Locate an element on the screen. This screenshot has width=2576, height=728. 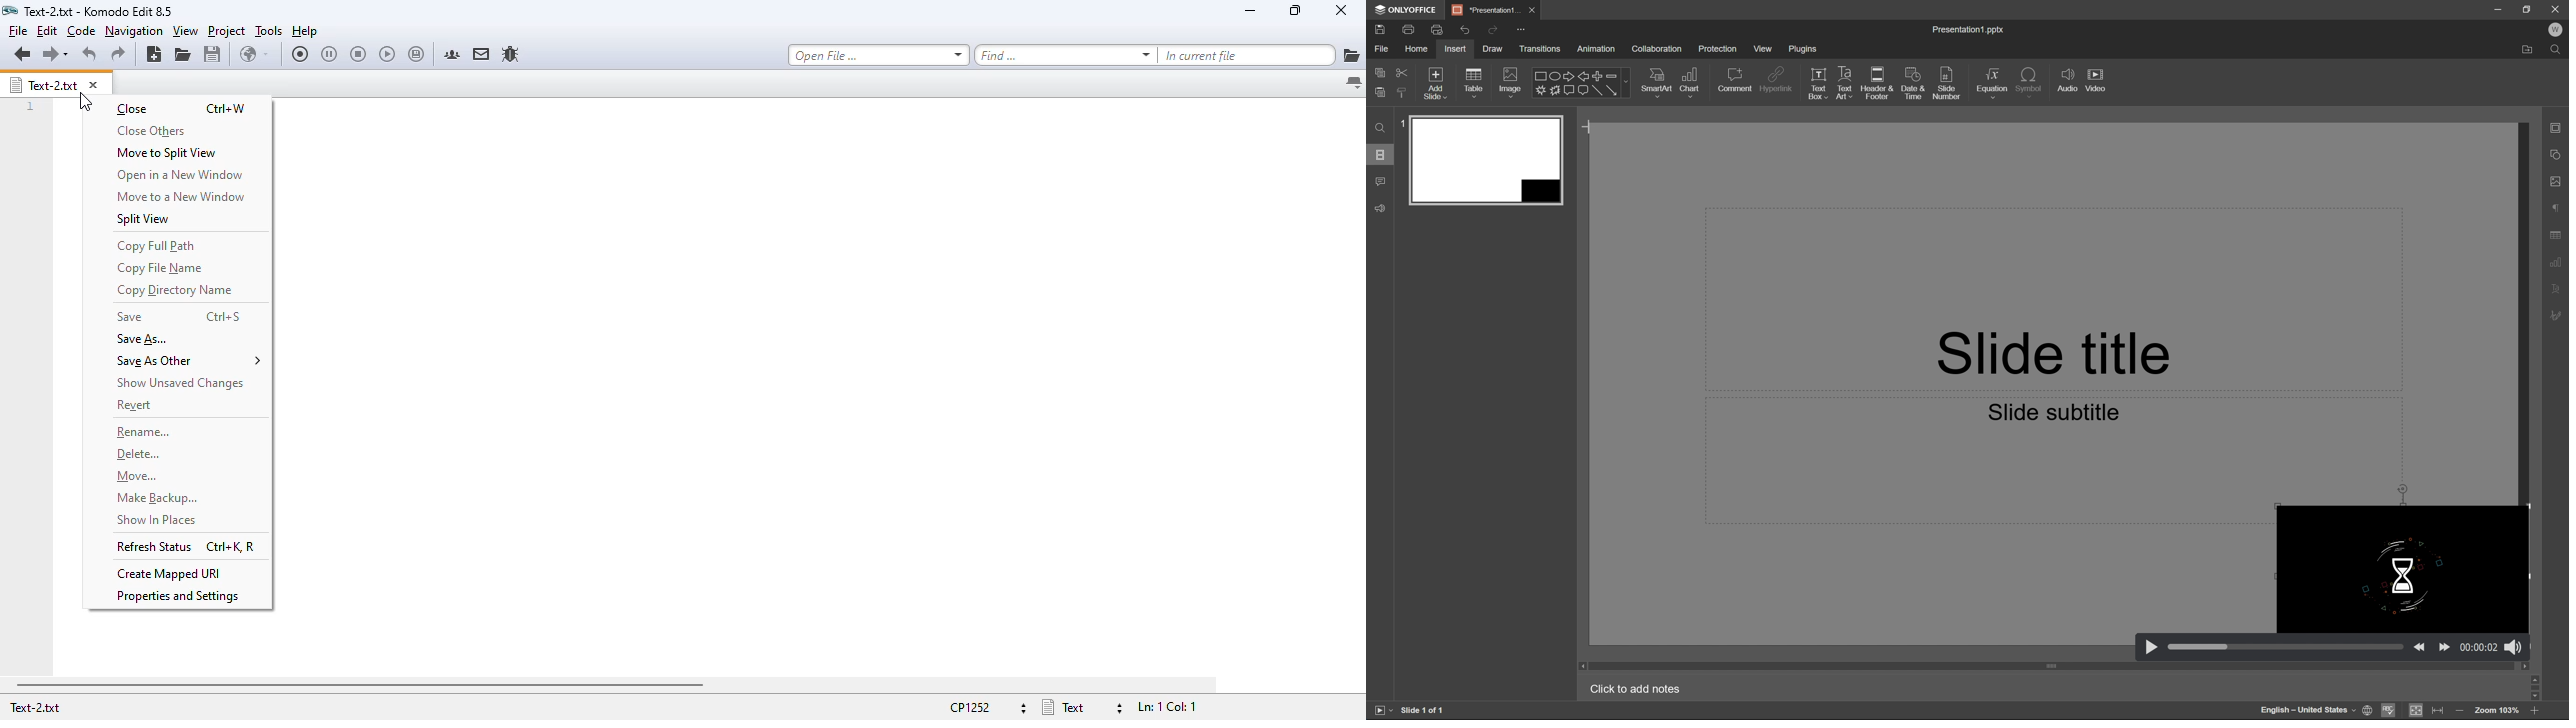
Click to add notes is located at coordinates (1636, 689).